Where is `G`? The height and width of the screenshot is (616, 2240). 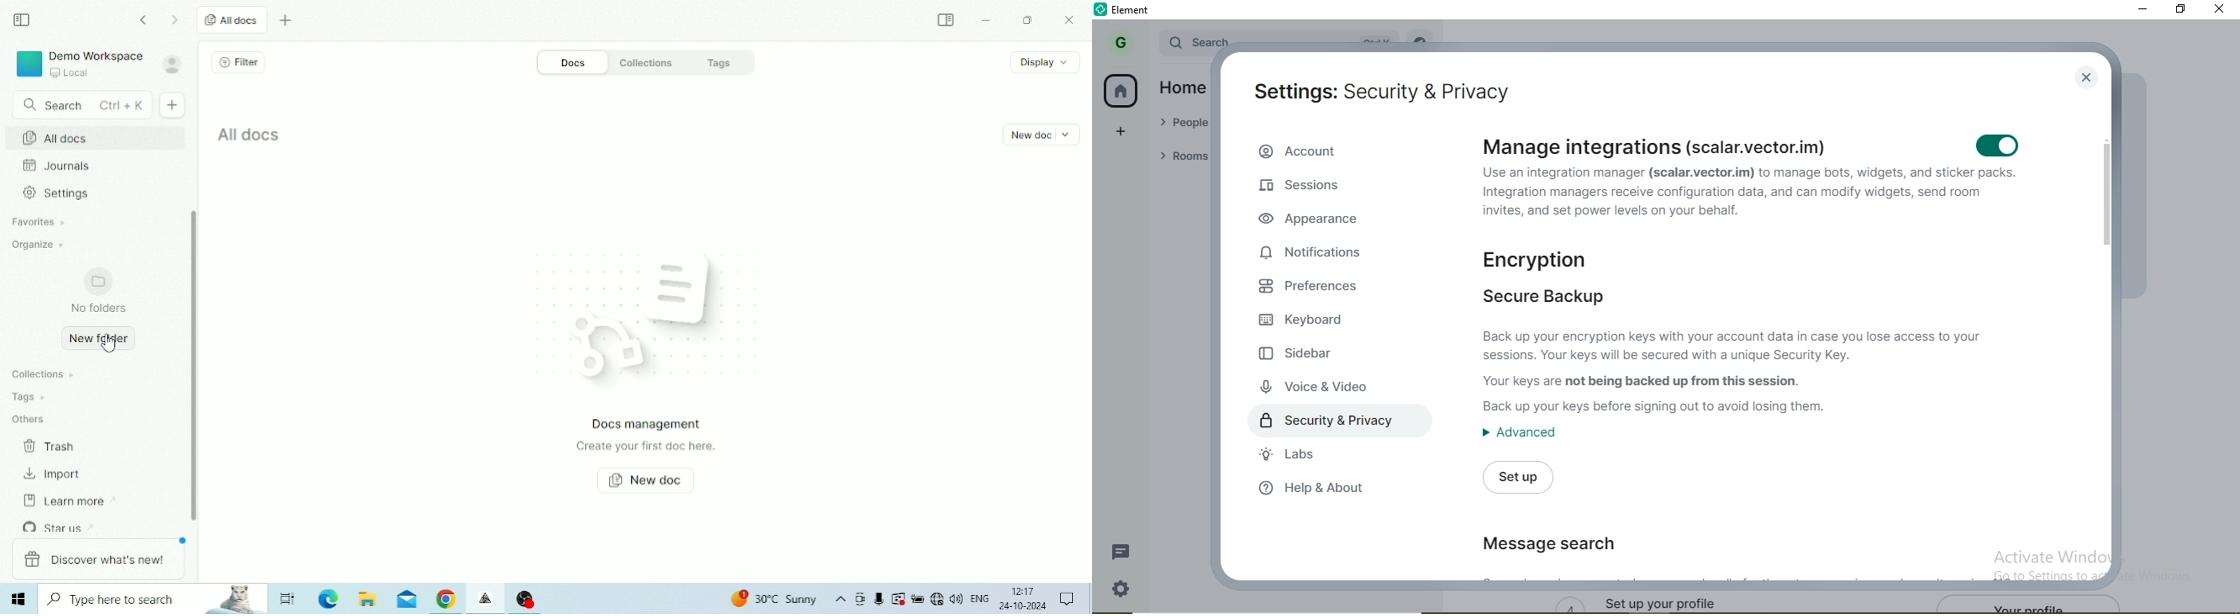
G is located at coordinates (1120, 42).